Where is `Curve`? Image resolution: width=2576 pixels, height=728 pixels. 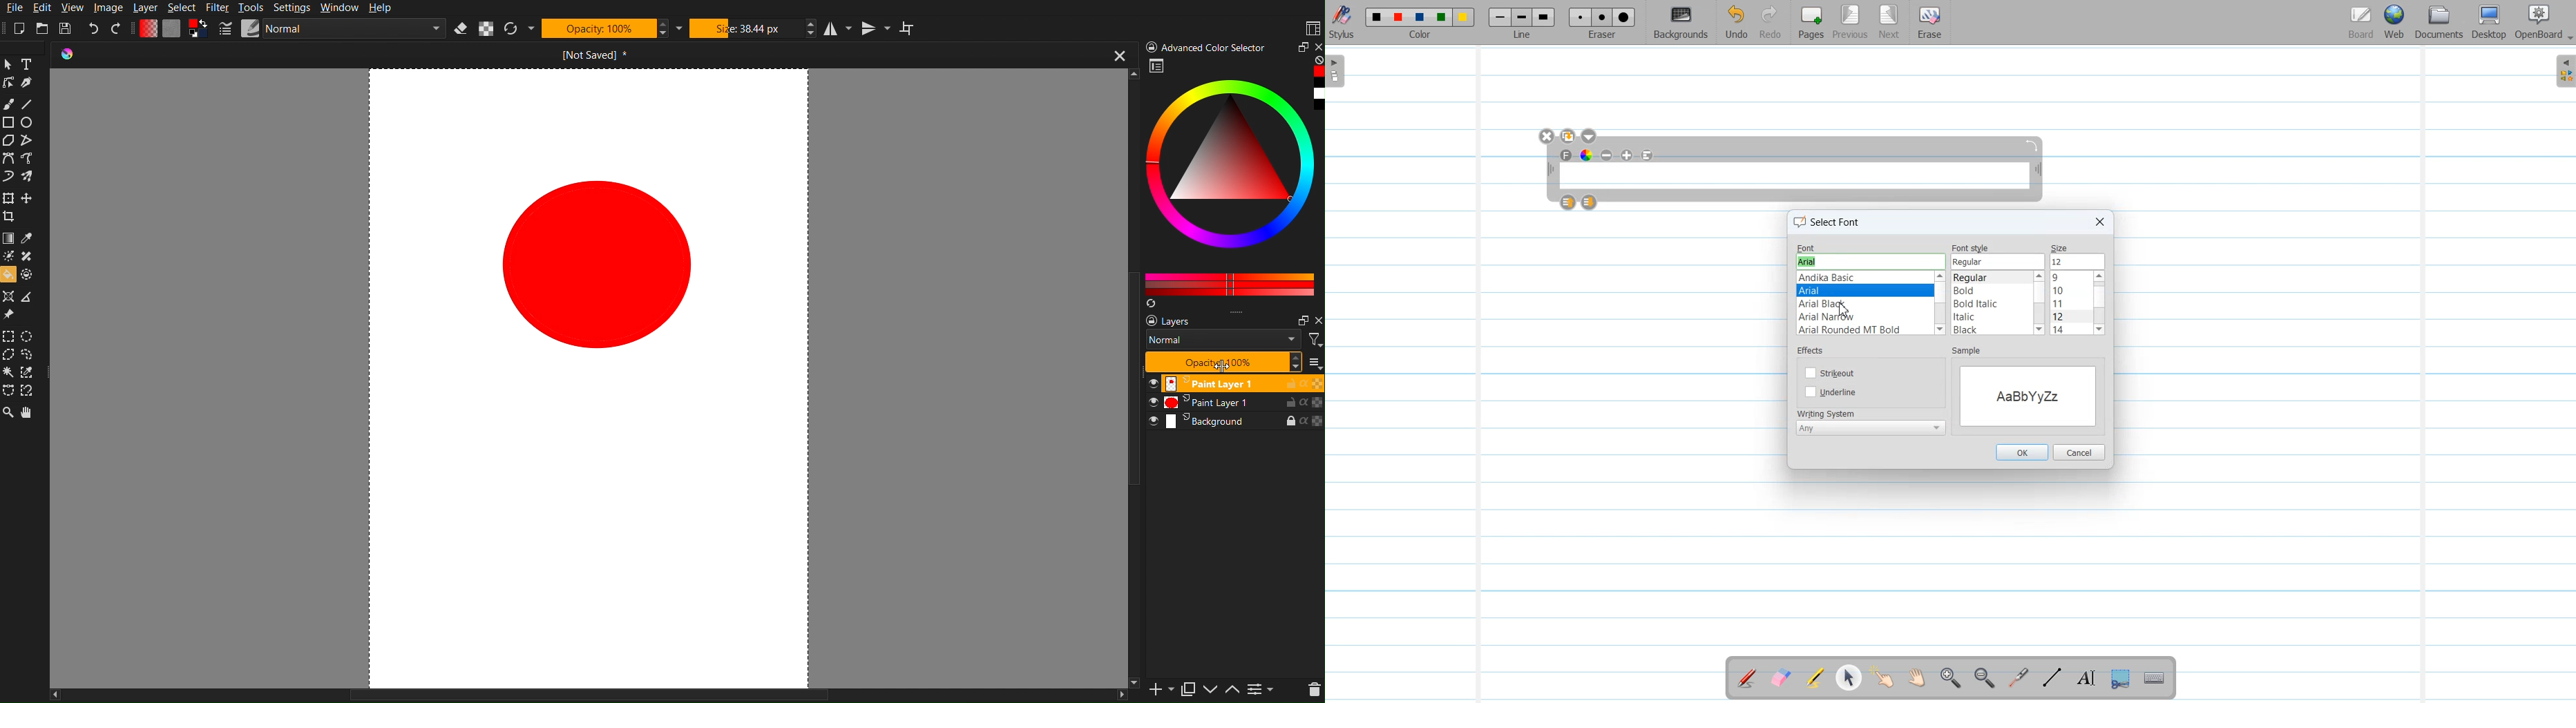 Curve is located at coordinates (199, 28).